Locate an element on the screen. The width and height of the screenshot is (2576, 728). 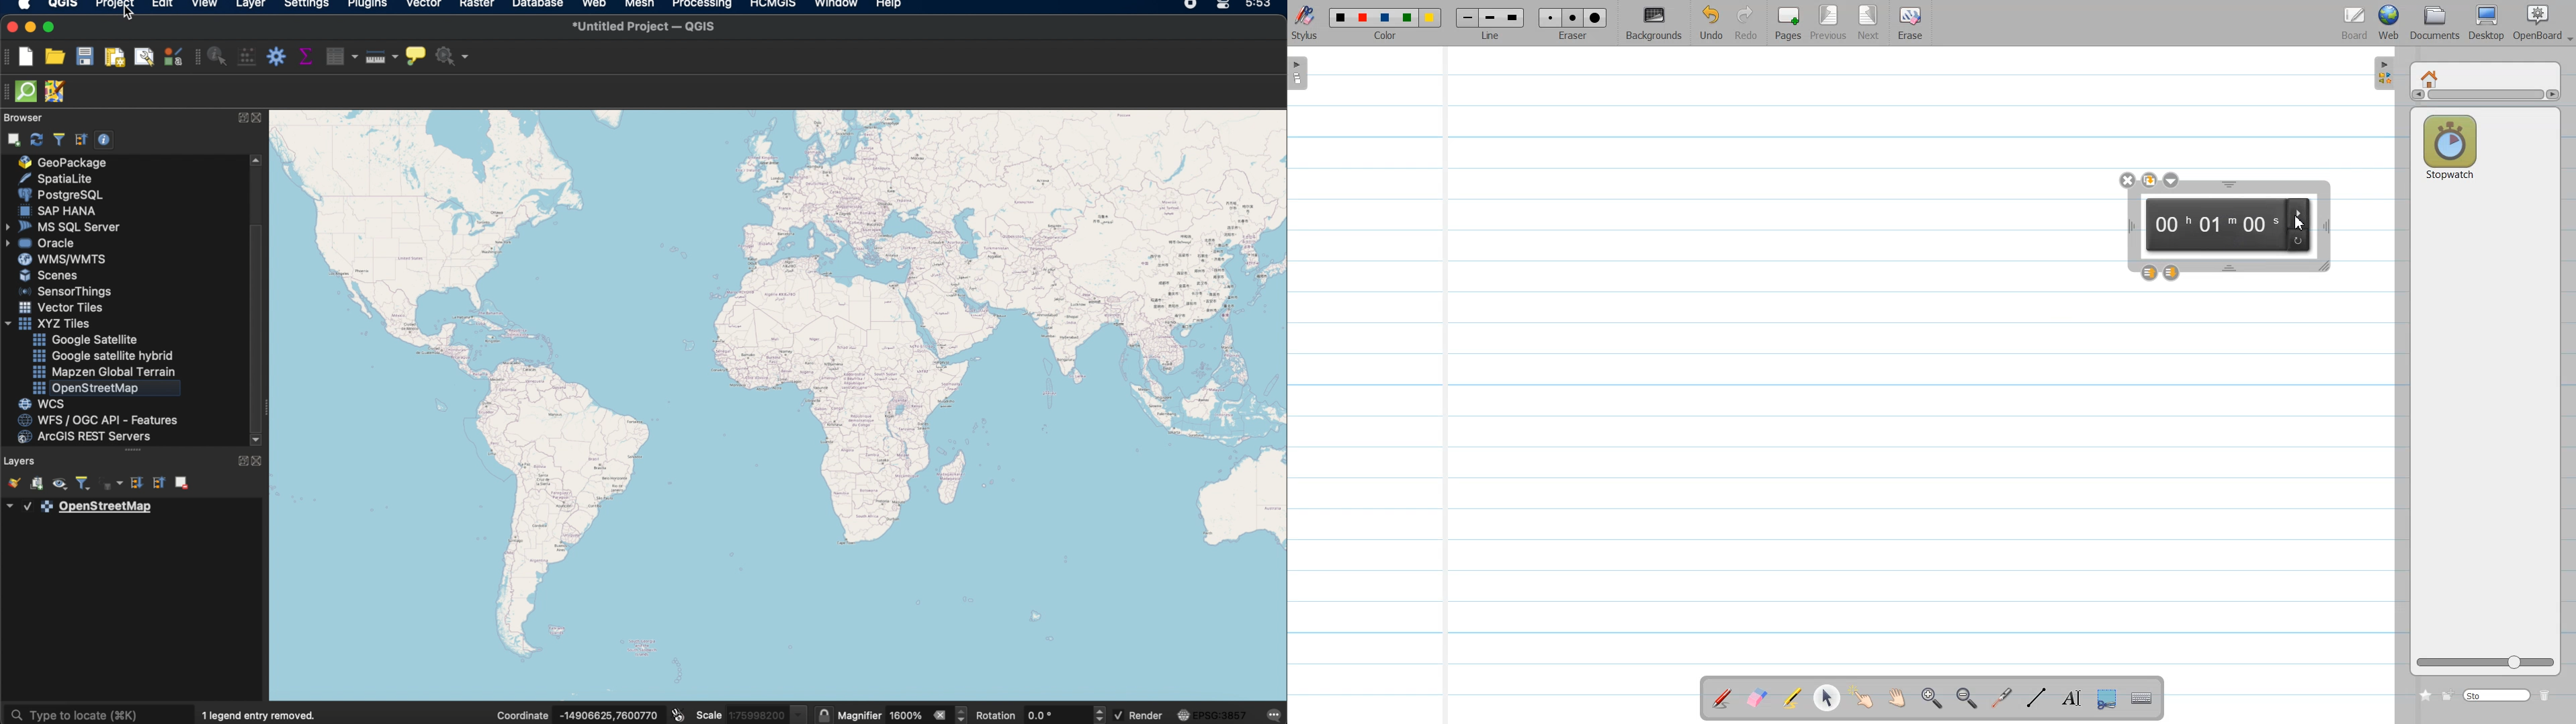
add selection layers is located at coordinates (11, 139).